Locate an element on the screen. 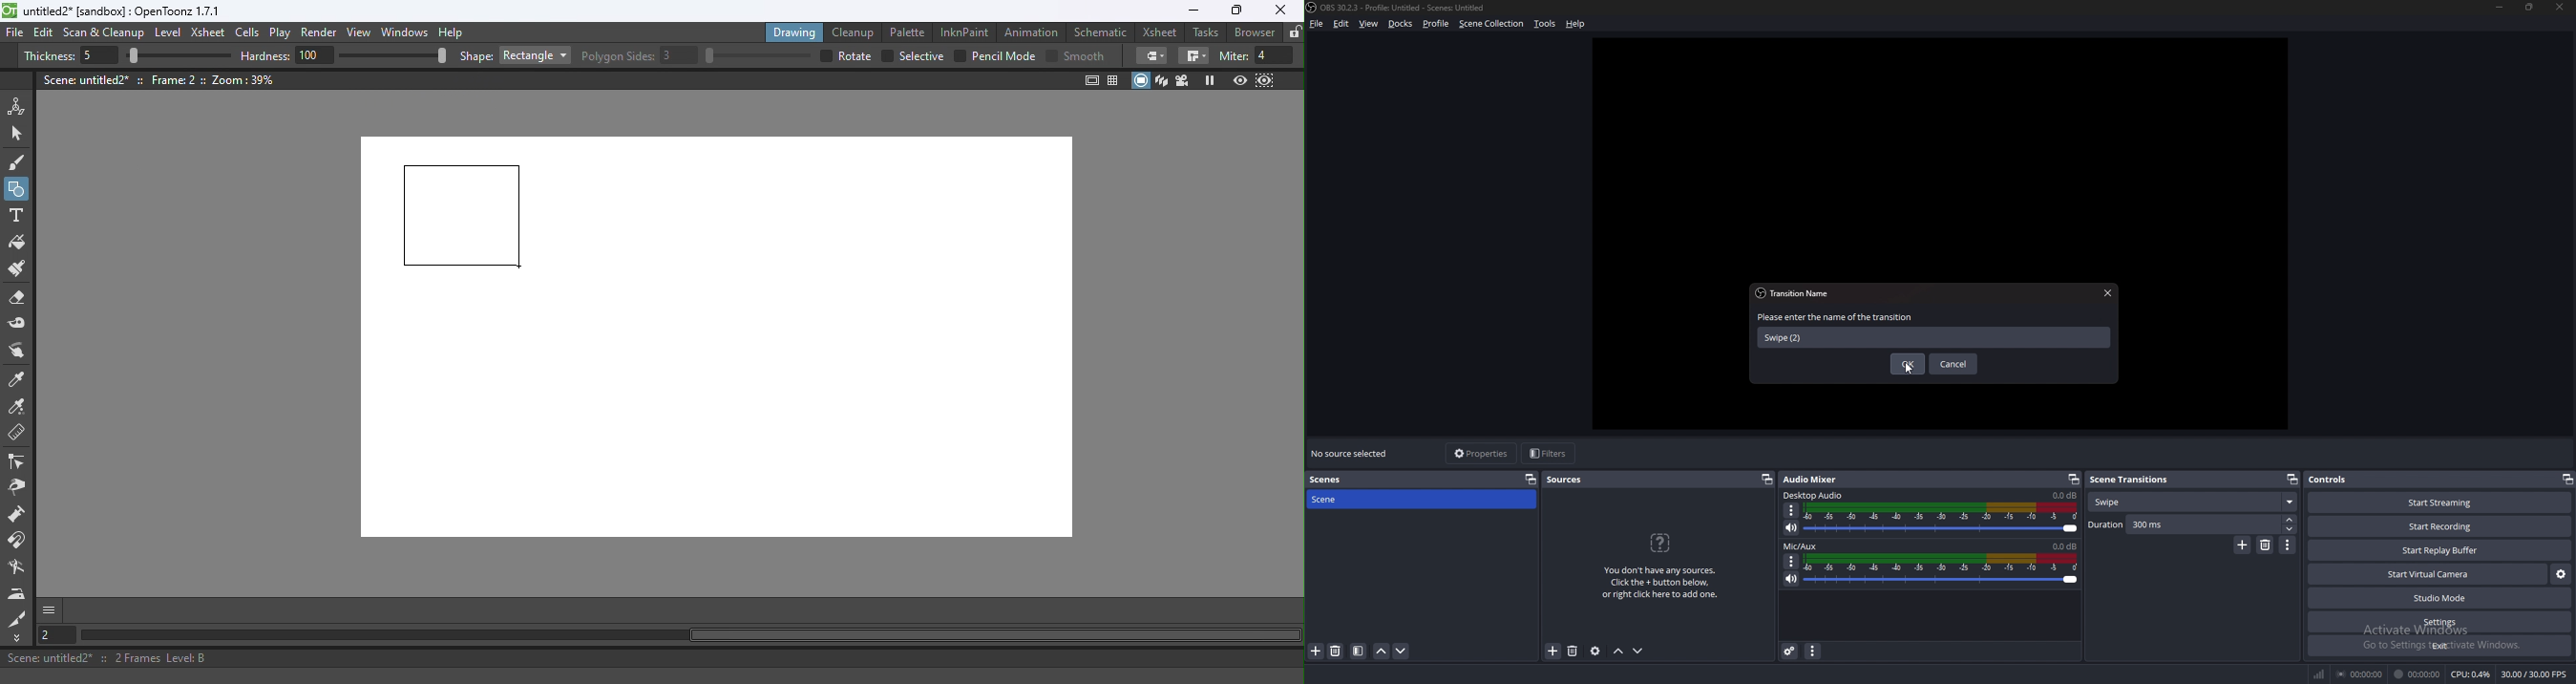  CPU: 0.7% is located at coordinates (2472, 675).